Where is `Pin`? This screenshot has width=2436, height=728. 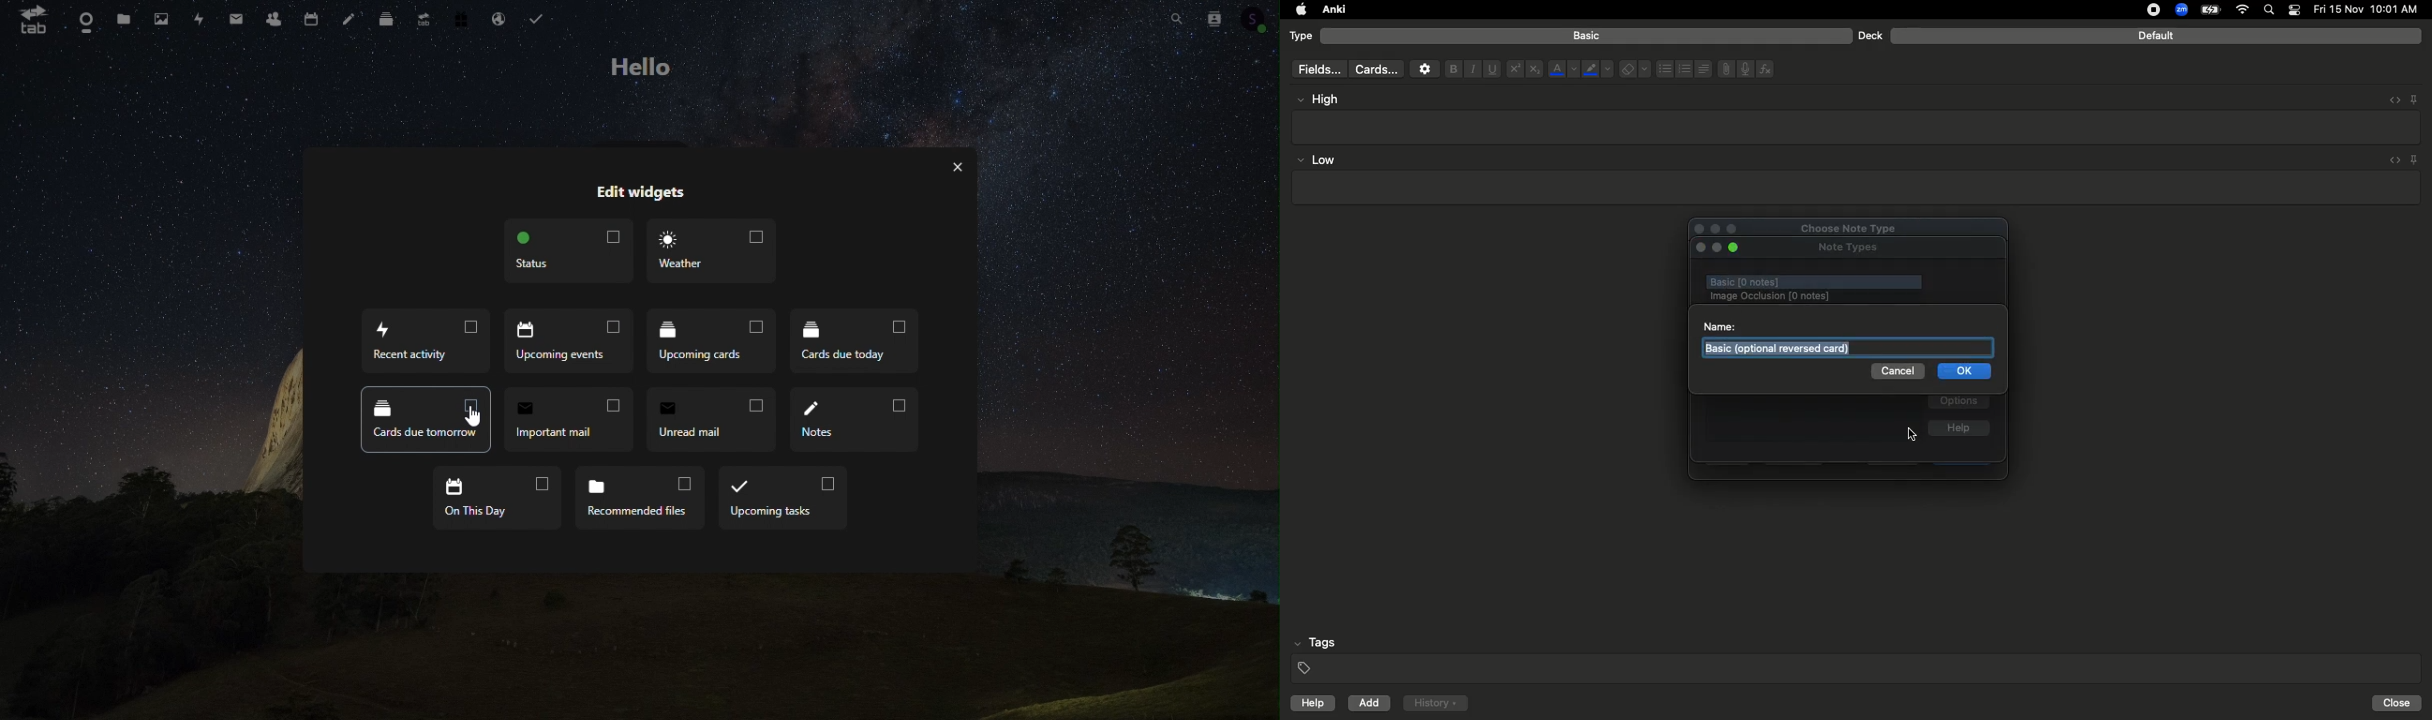 Pin is located at coordinates (2415, 159).